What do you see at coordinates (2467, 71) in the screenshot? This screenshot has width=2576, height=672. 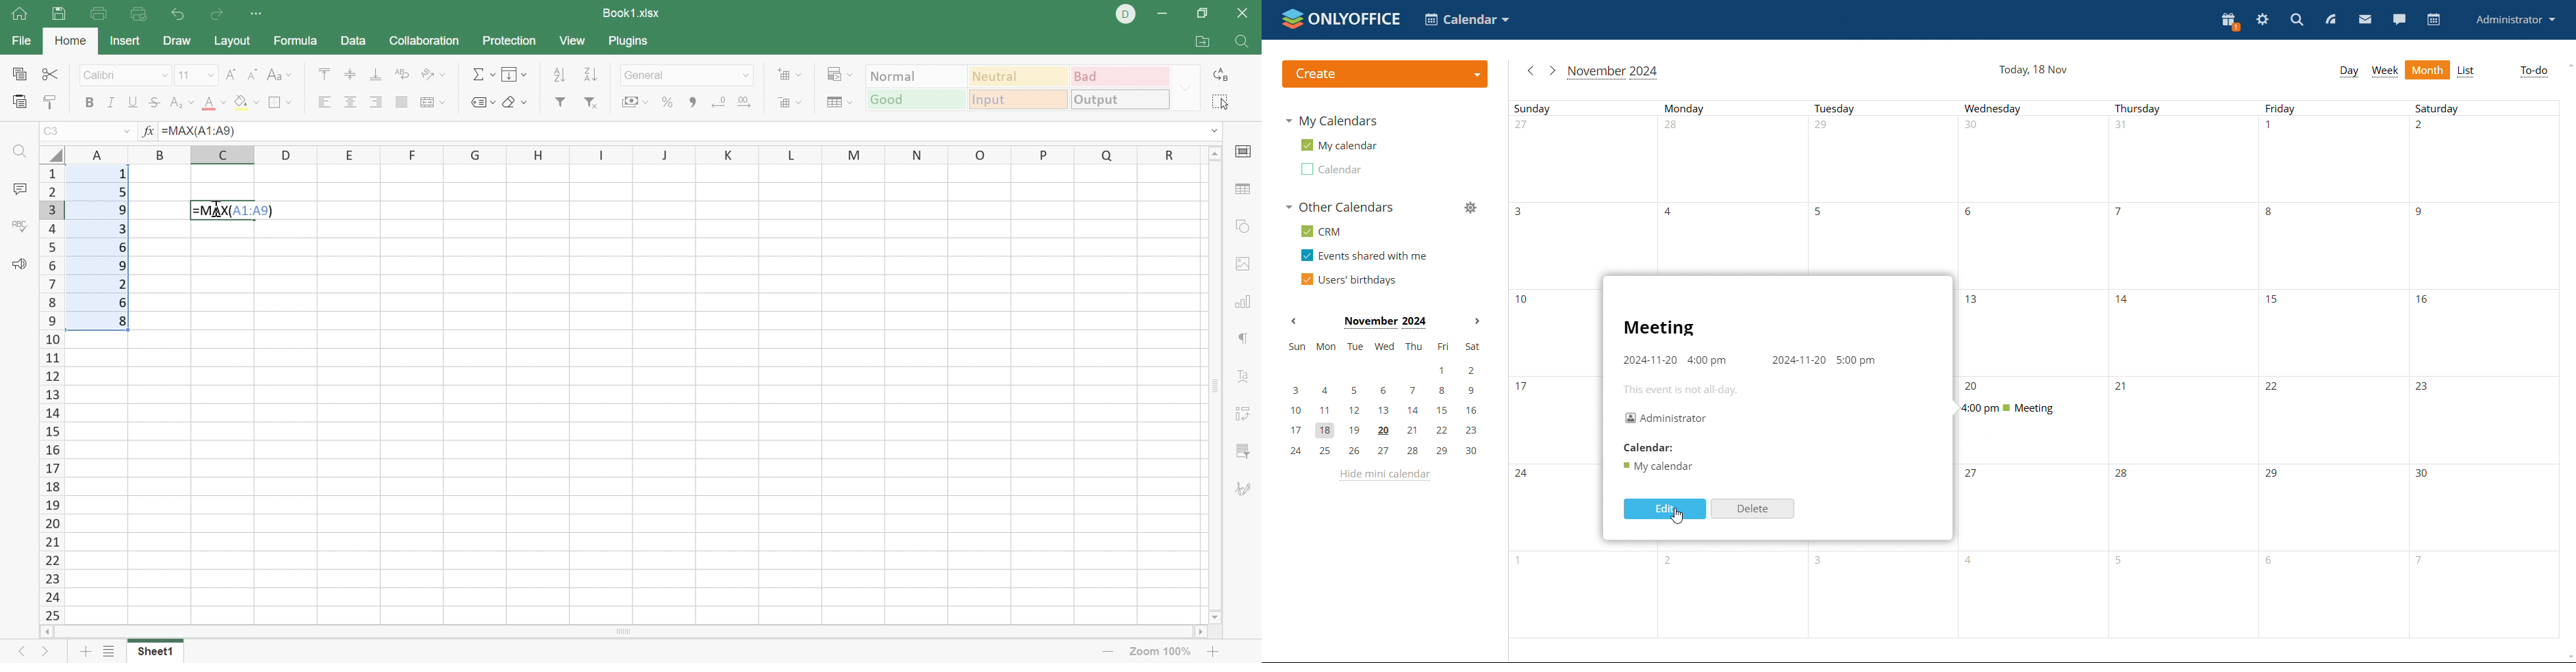 I see `list view` at bounding box center [2467, 71].